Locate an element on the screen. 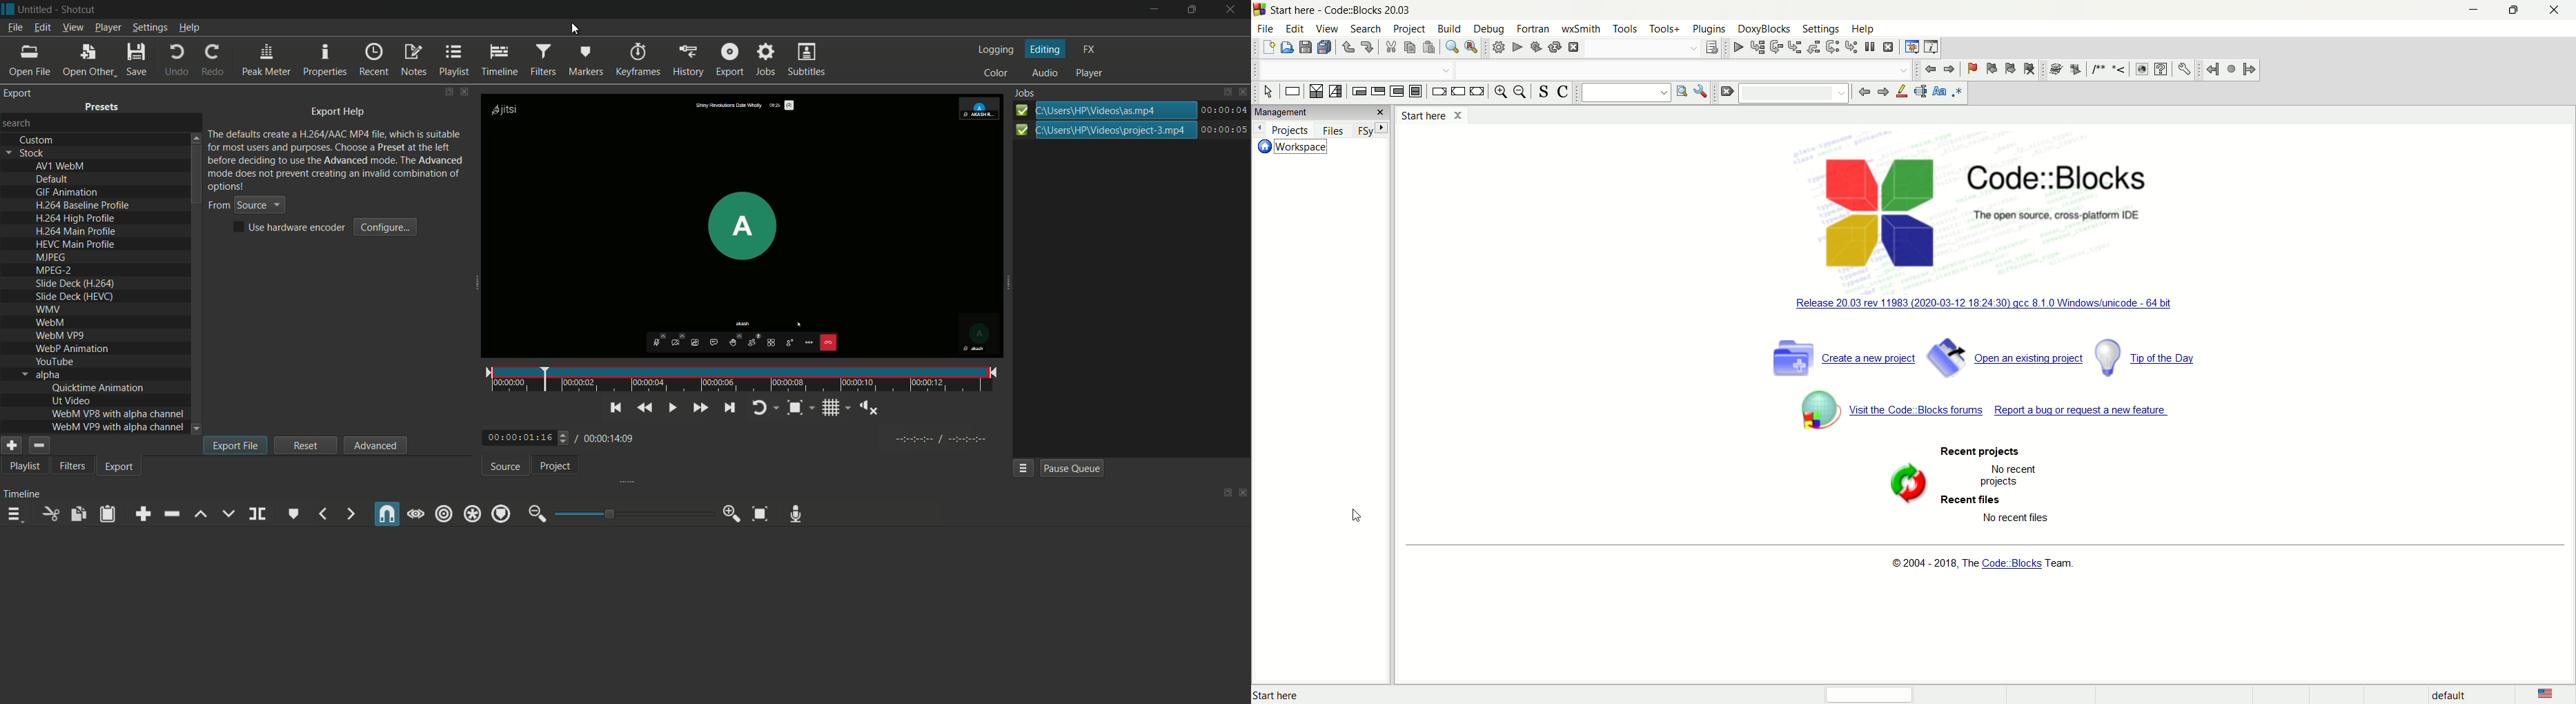 This screenshot has width=2576, height=728. playlist is located at coordinates (26, 466).